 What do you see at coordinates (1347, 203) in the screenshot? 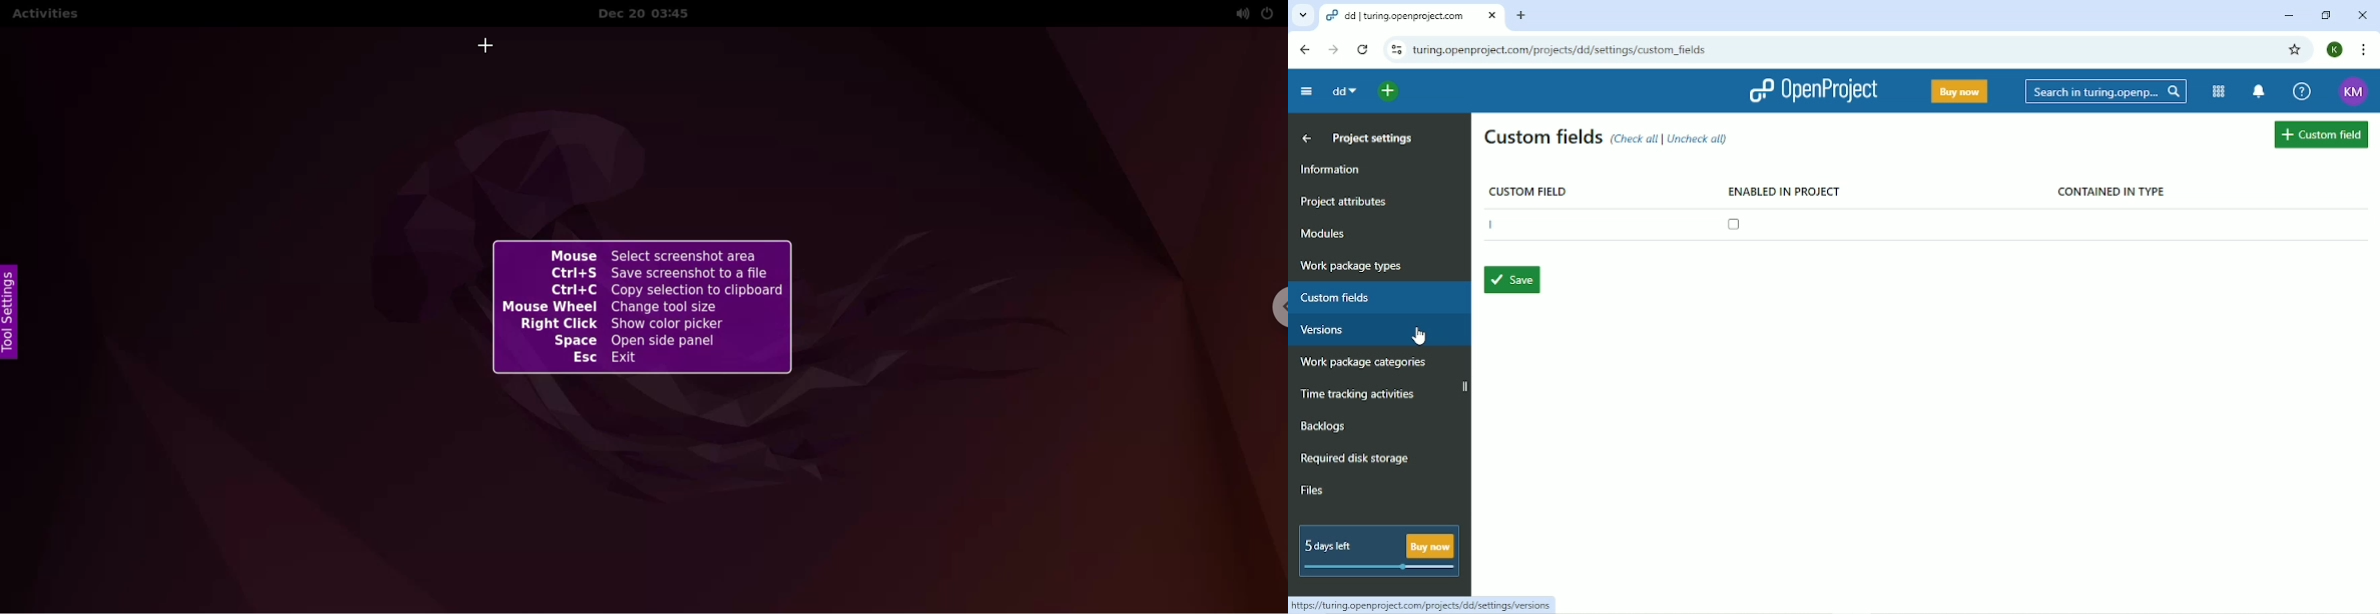
I see `Project attributes` at bounding box center [1347, 203].